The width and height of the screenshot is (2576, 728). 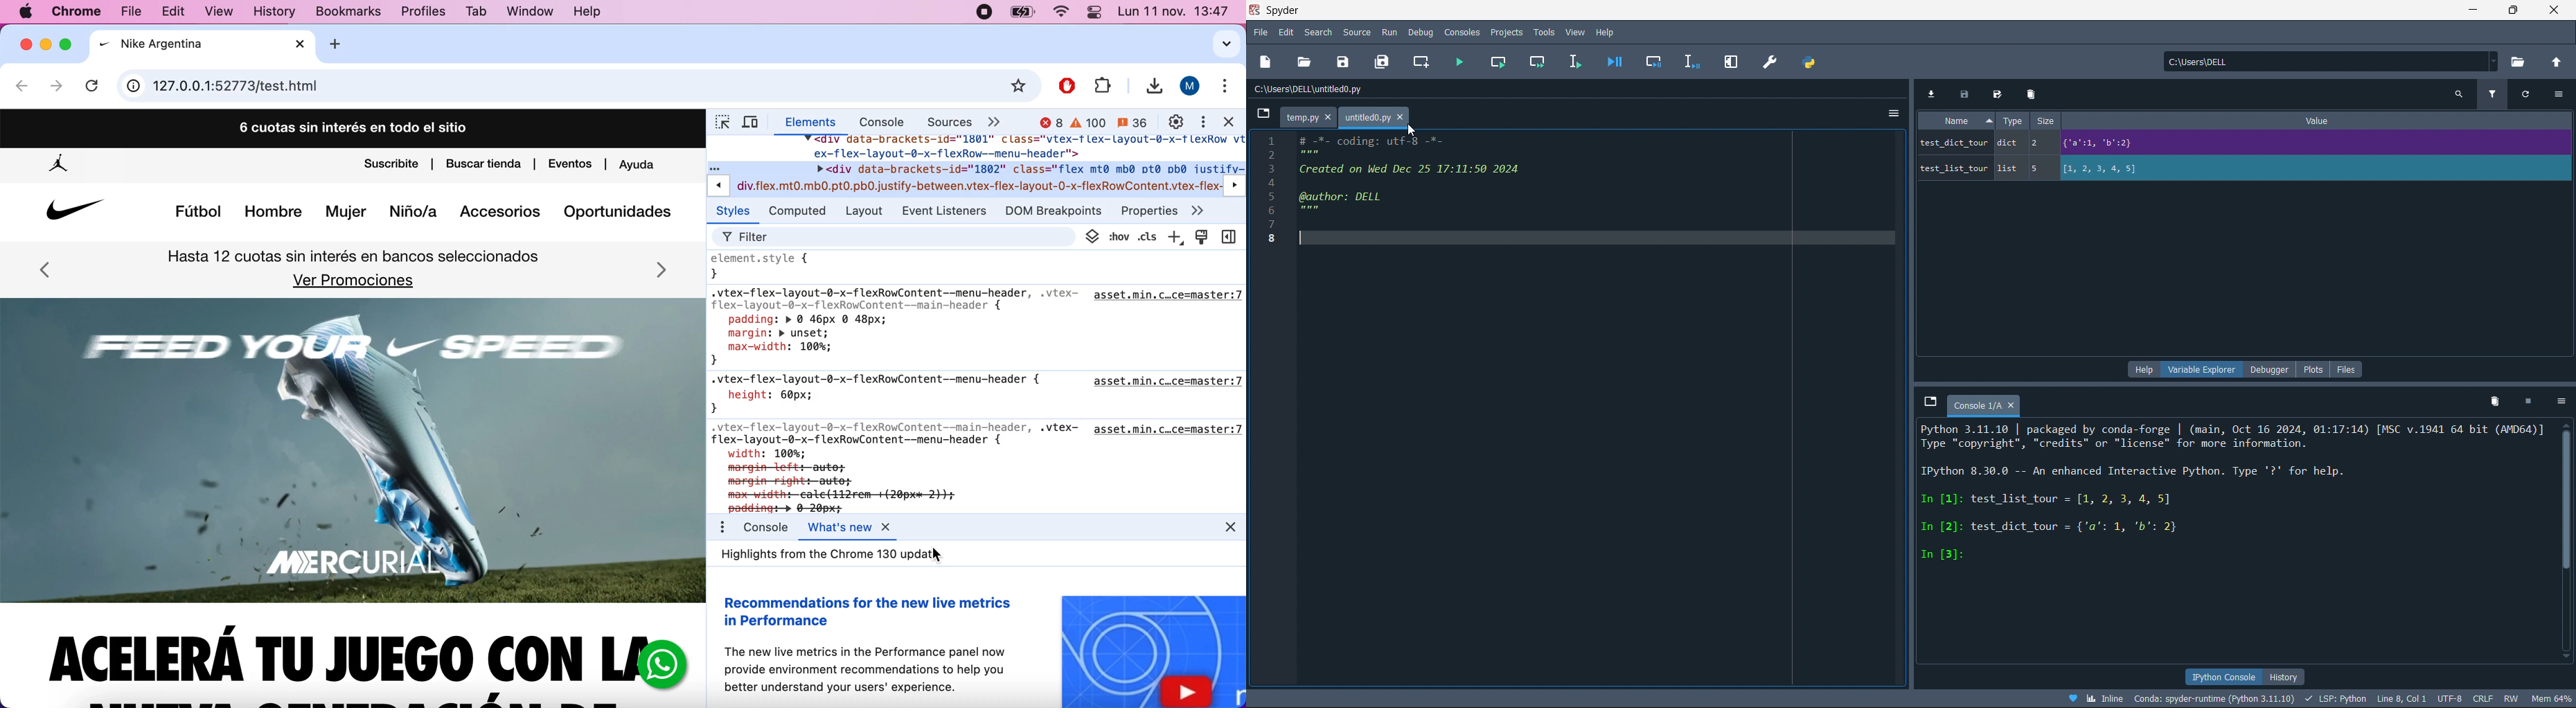 What do you see at coordinates (2555, 63) in the screenshot?
I see `change directory` at bounding box center [2555, 63].